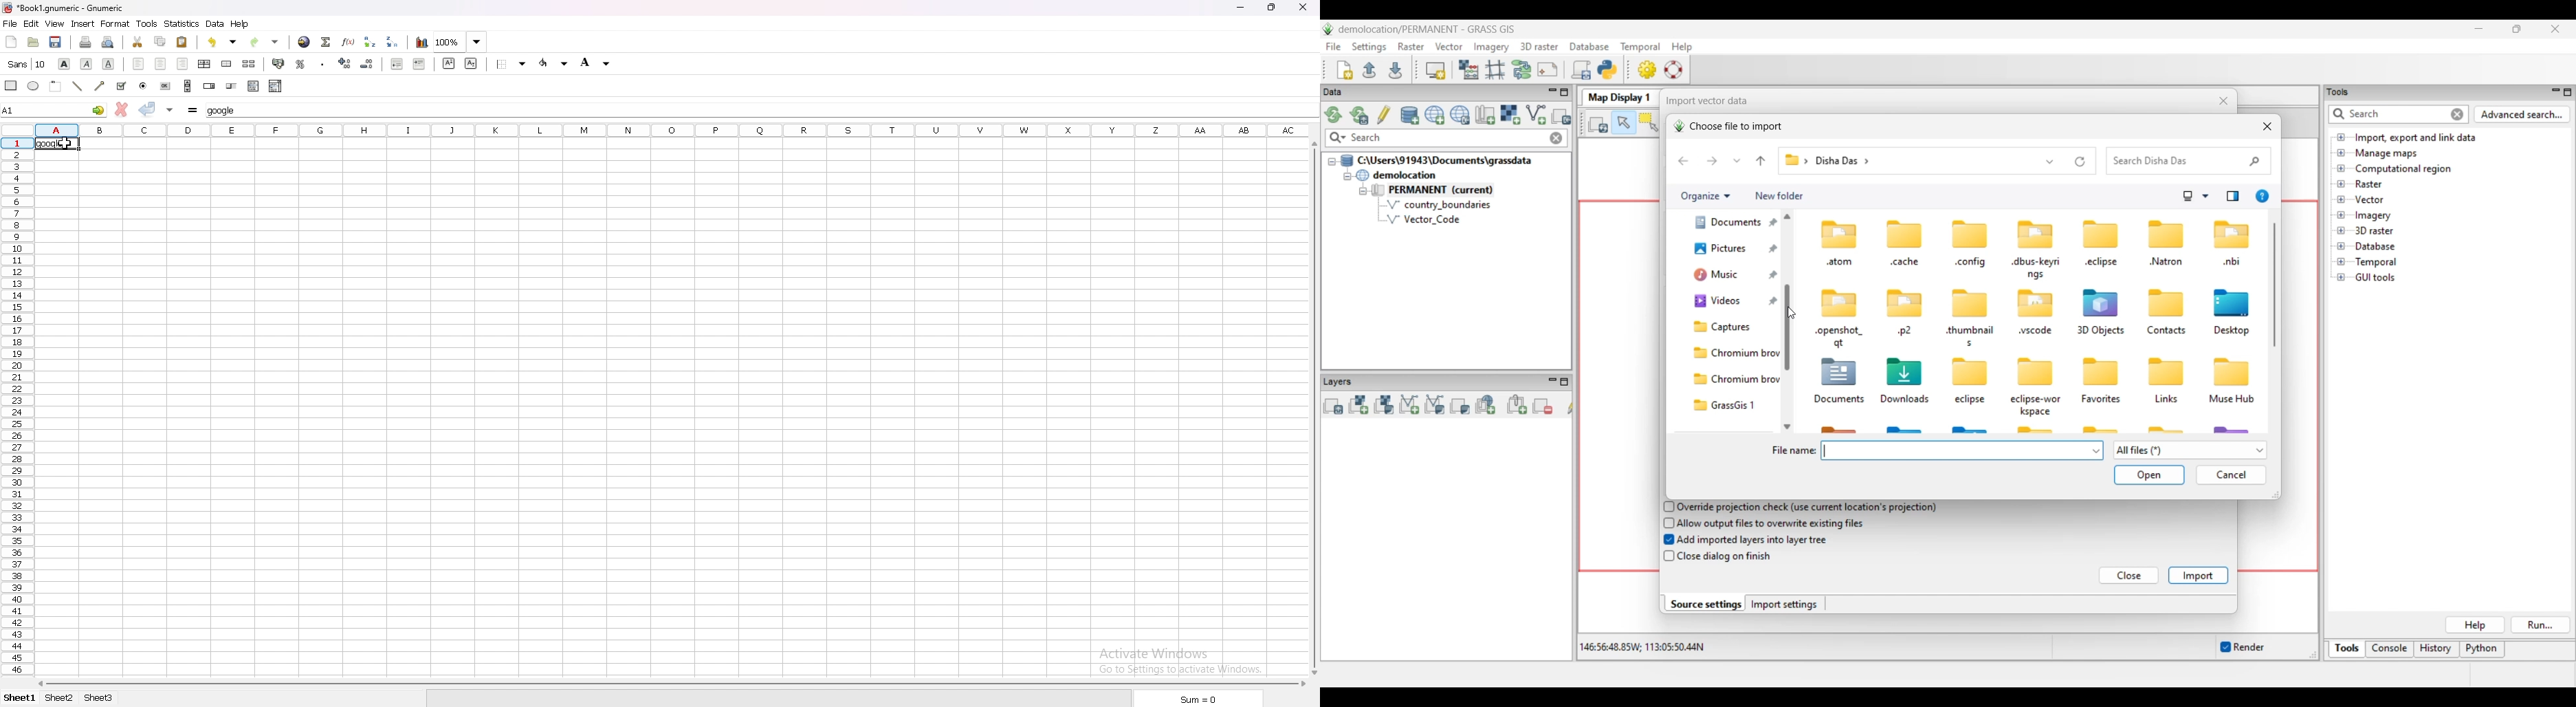 The image size is (2576, 728). Describe the element at coordinates (304, 42) in the screenshot. I see `hyperlink` at that location.